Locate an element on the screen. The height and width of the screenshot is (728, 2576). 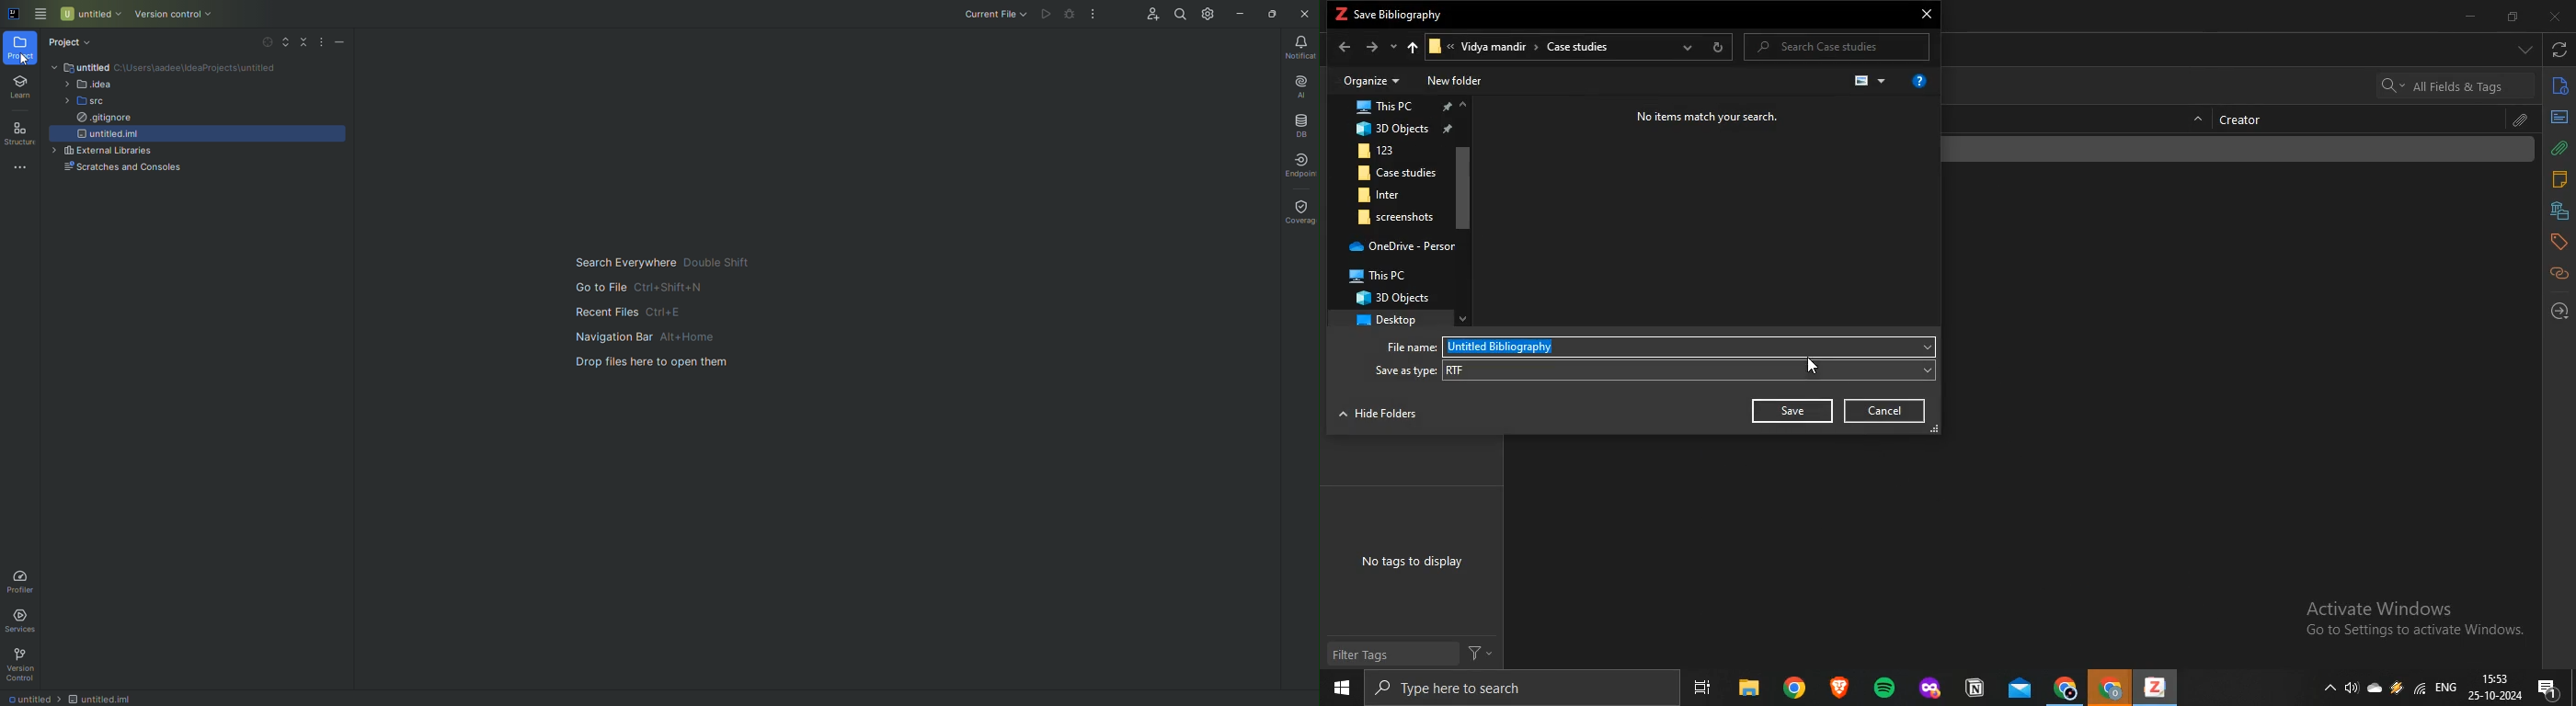
3D Objects is located at coordinates (1424, 131).